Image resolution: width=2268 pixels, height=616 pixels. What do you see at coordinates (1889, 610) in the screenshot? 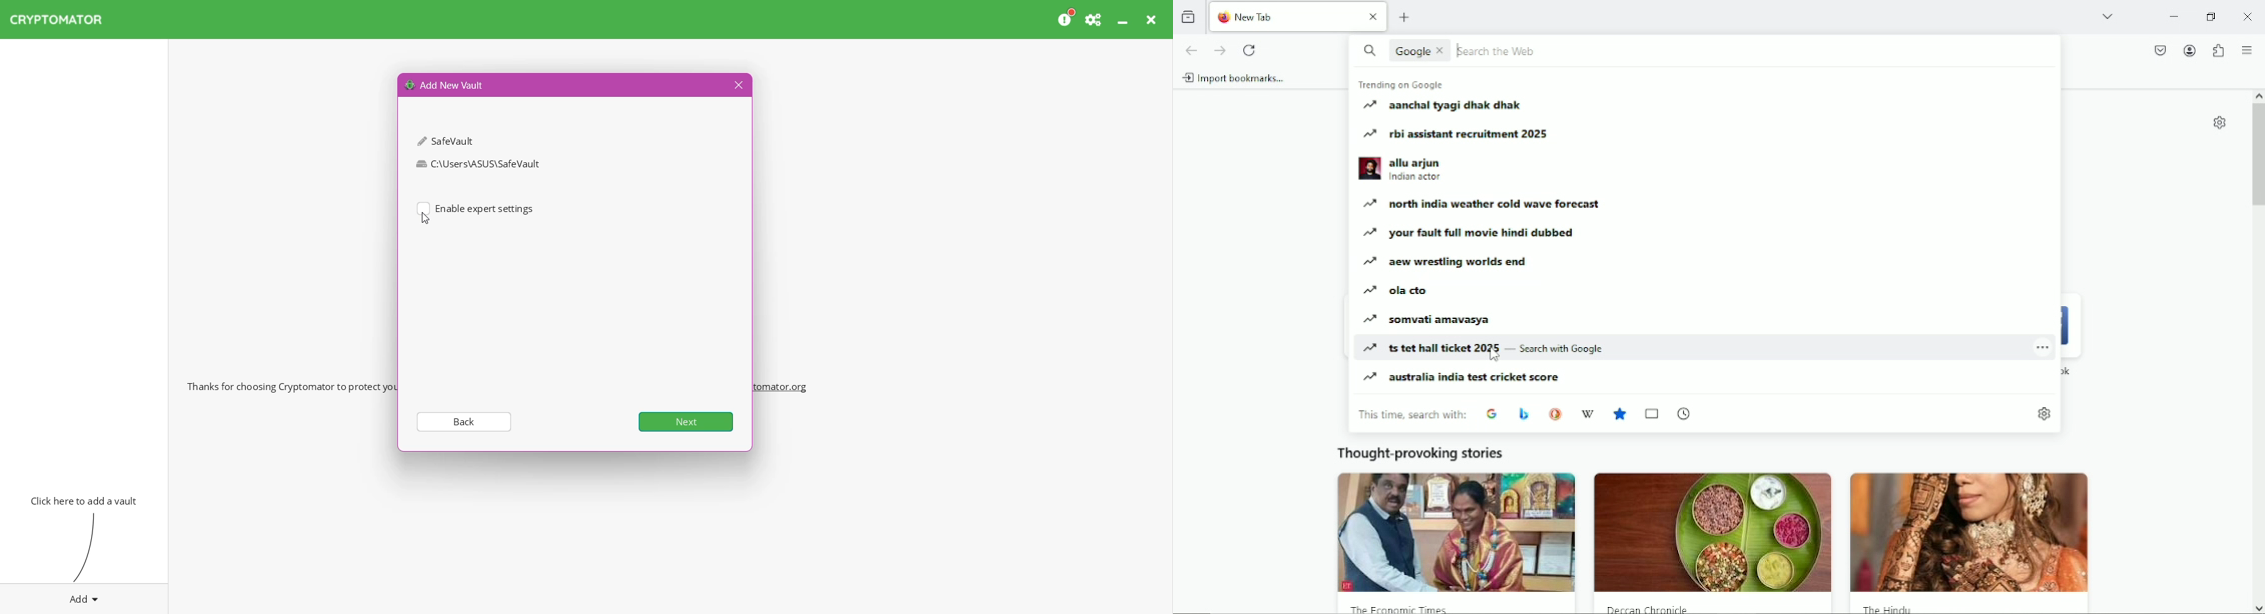
I see `the hindi` at bounding box center [1889, 610].